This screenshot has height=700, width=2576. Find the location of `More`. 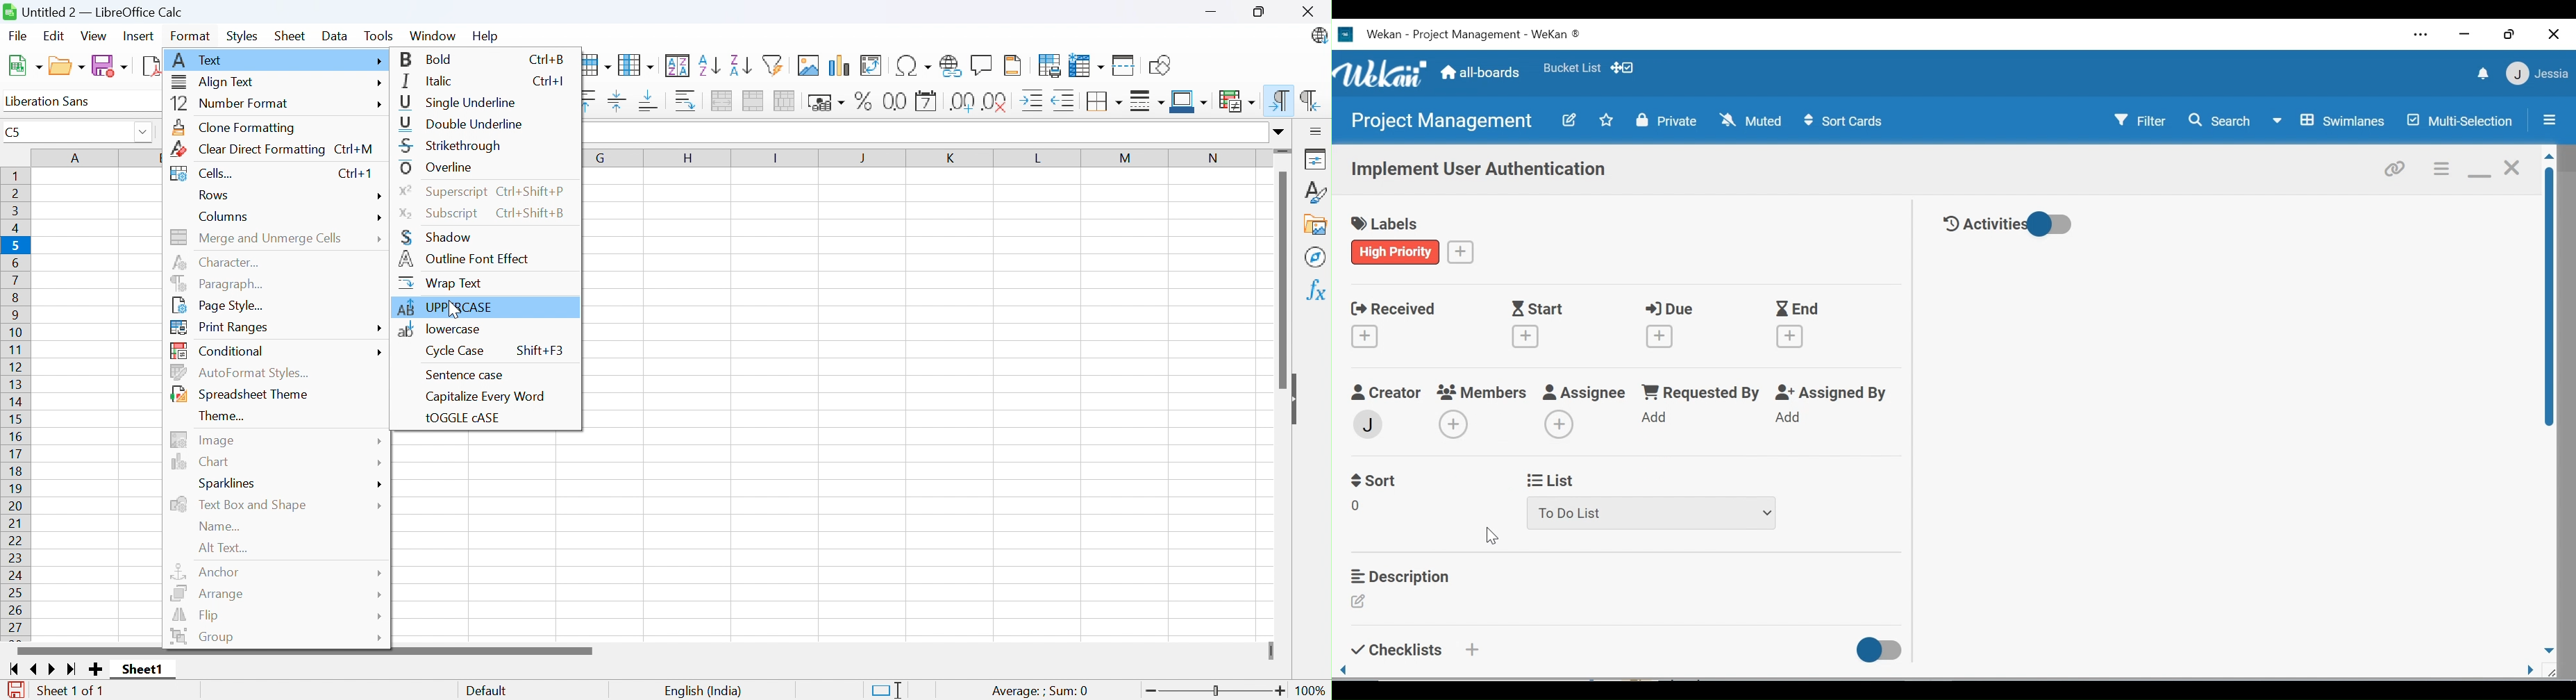

More is located at coordinates (376, 594).